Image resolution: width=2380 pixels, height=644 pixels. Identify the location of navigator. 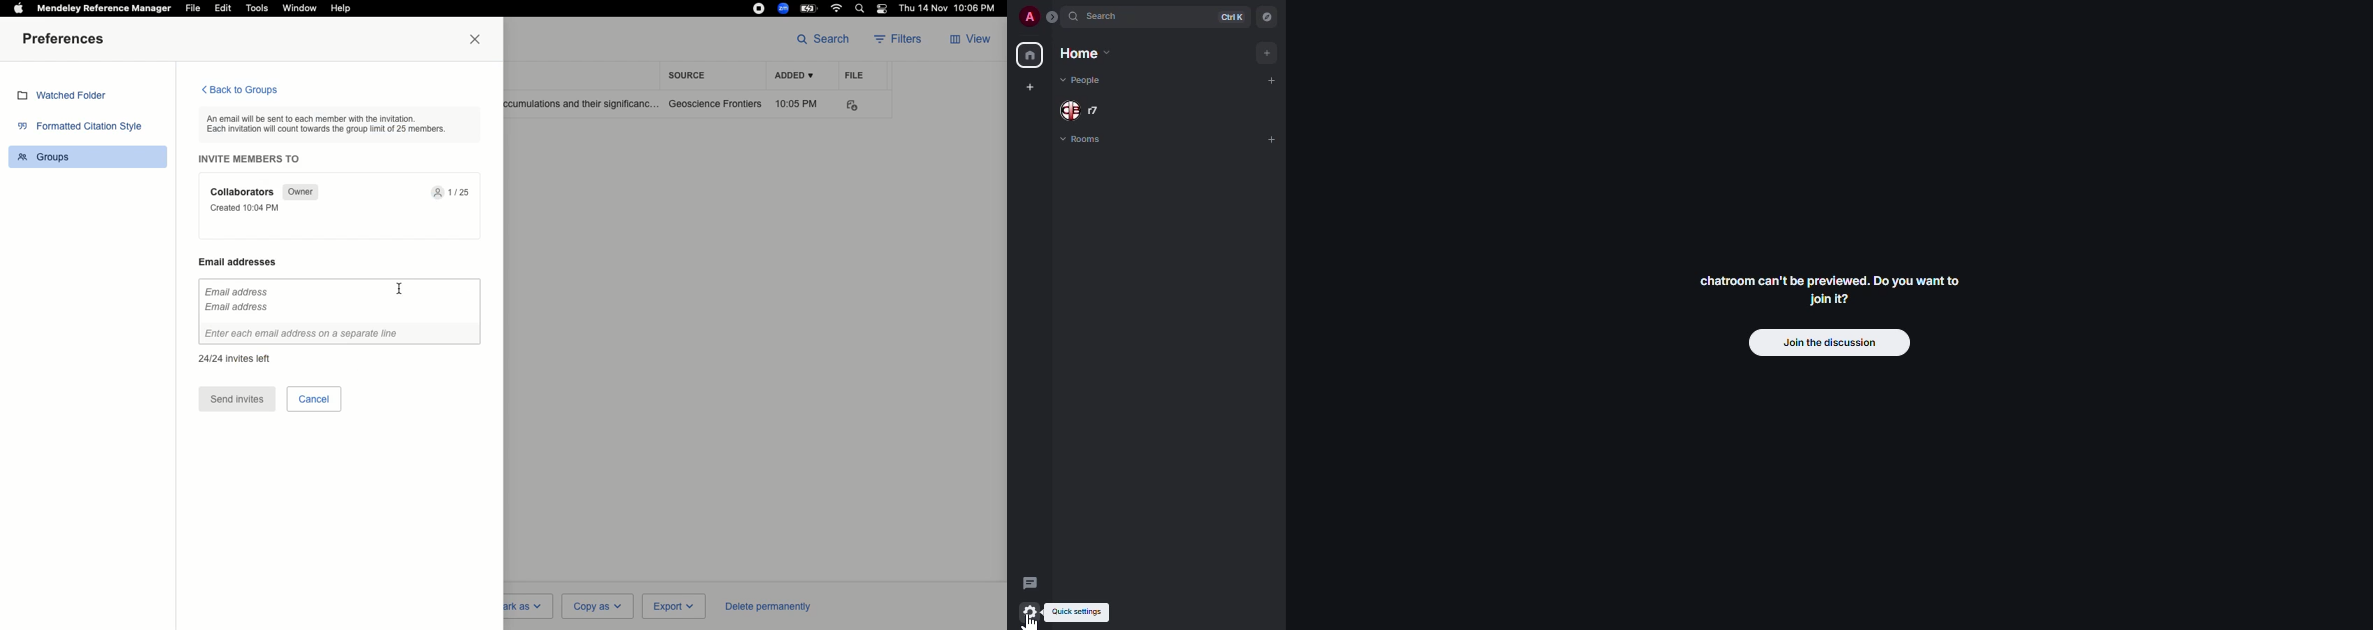
(1266, 14).